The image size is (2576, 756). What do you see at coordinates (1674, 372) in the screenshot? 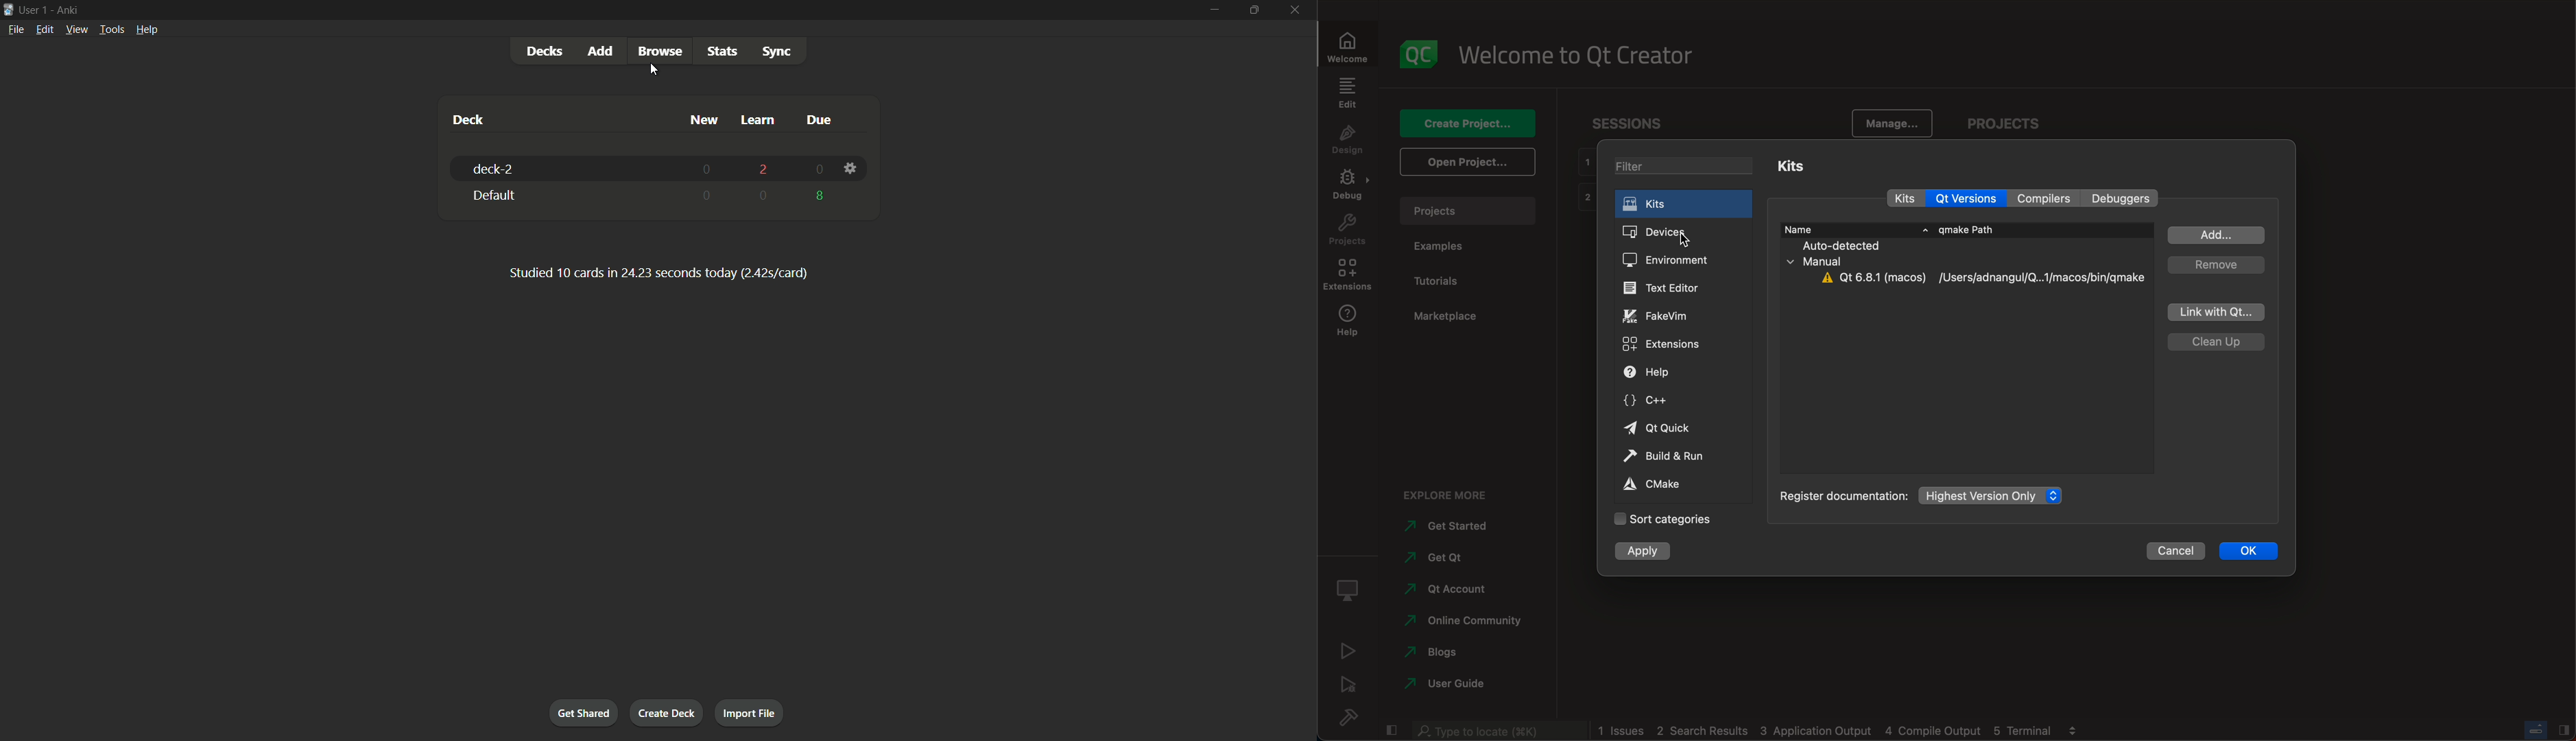
I see `help` at bounding box center [1674, 372].